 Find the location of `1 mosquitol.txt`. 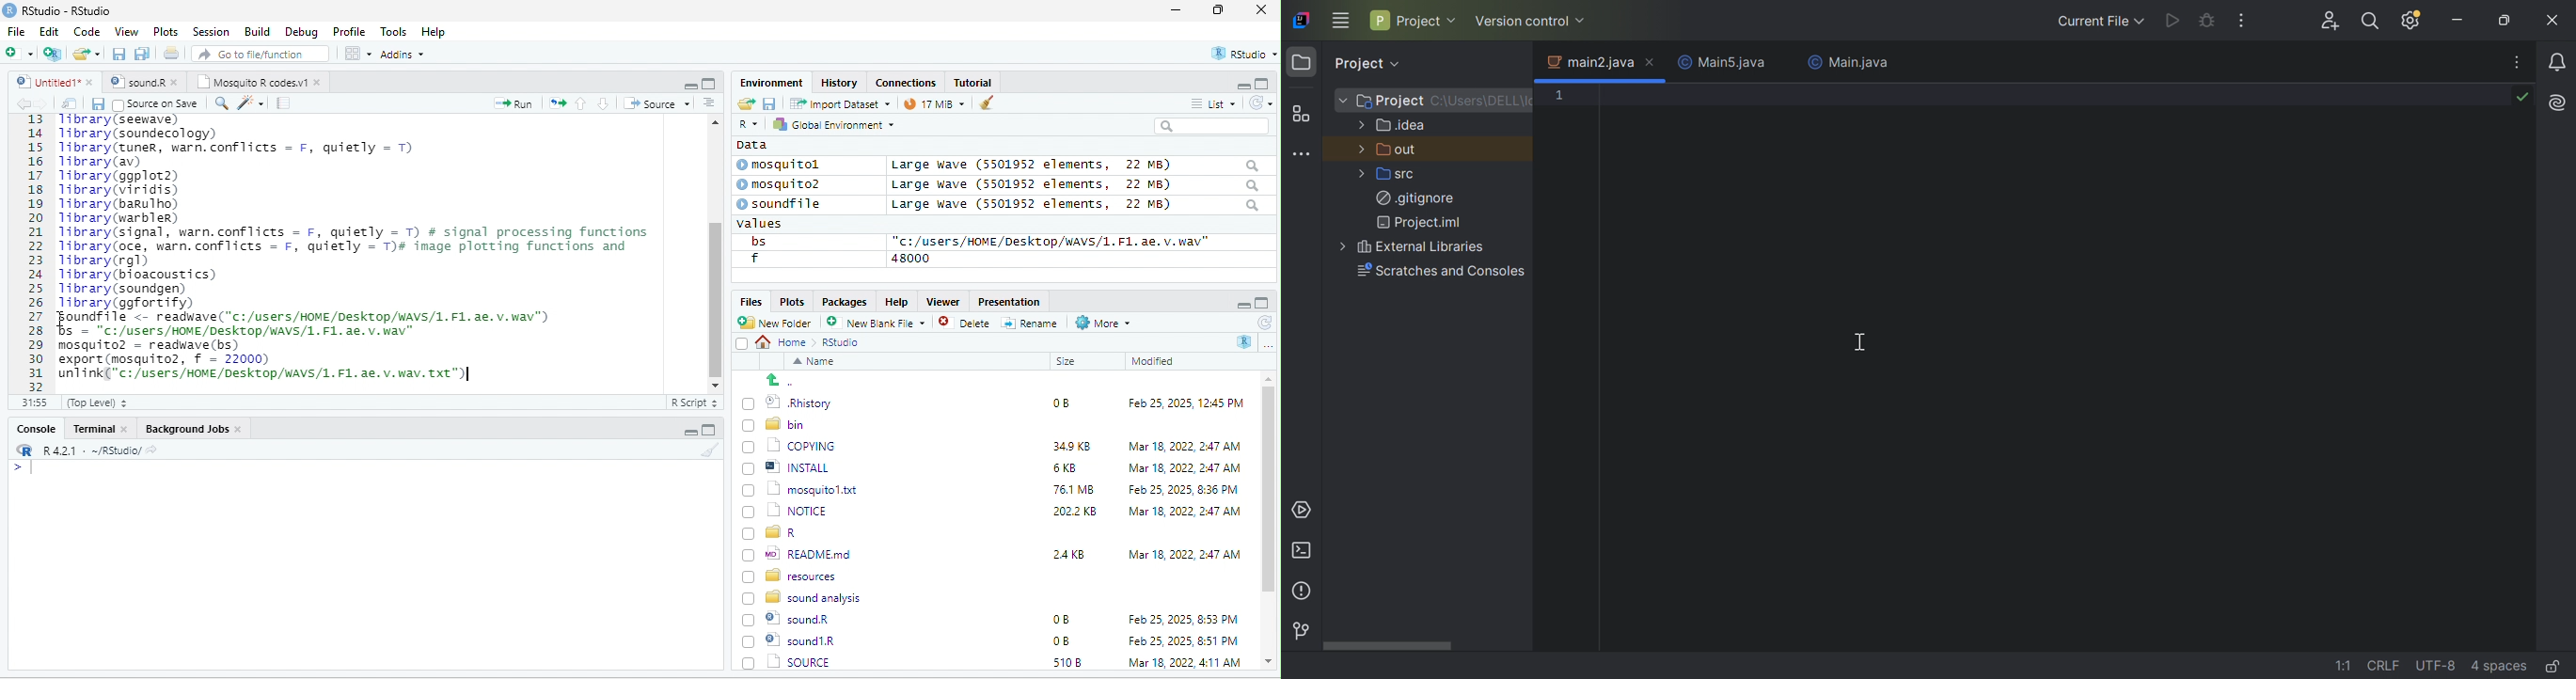

1 mosquitol.txt is located at coordinates (794, 488).